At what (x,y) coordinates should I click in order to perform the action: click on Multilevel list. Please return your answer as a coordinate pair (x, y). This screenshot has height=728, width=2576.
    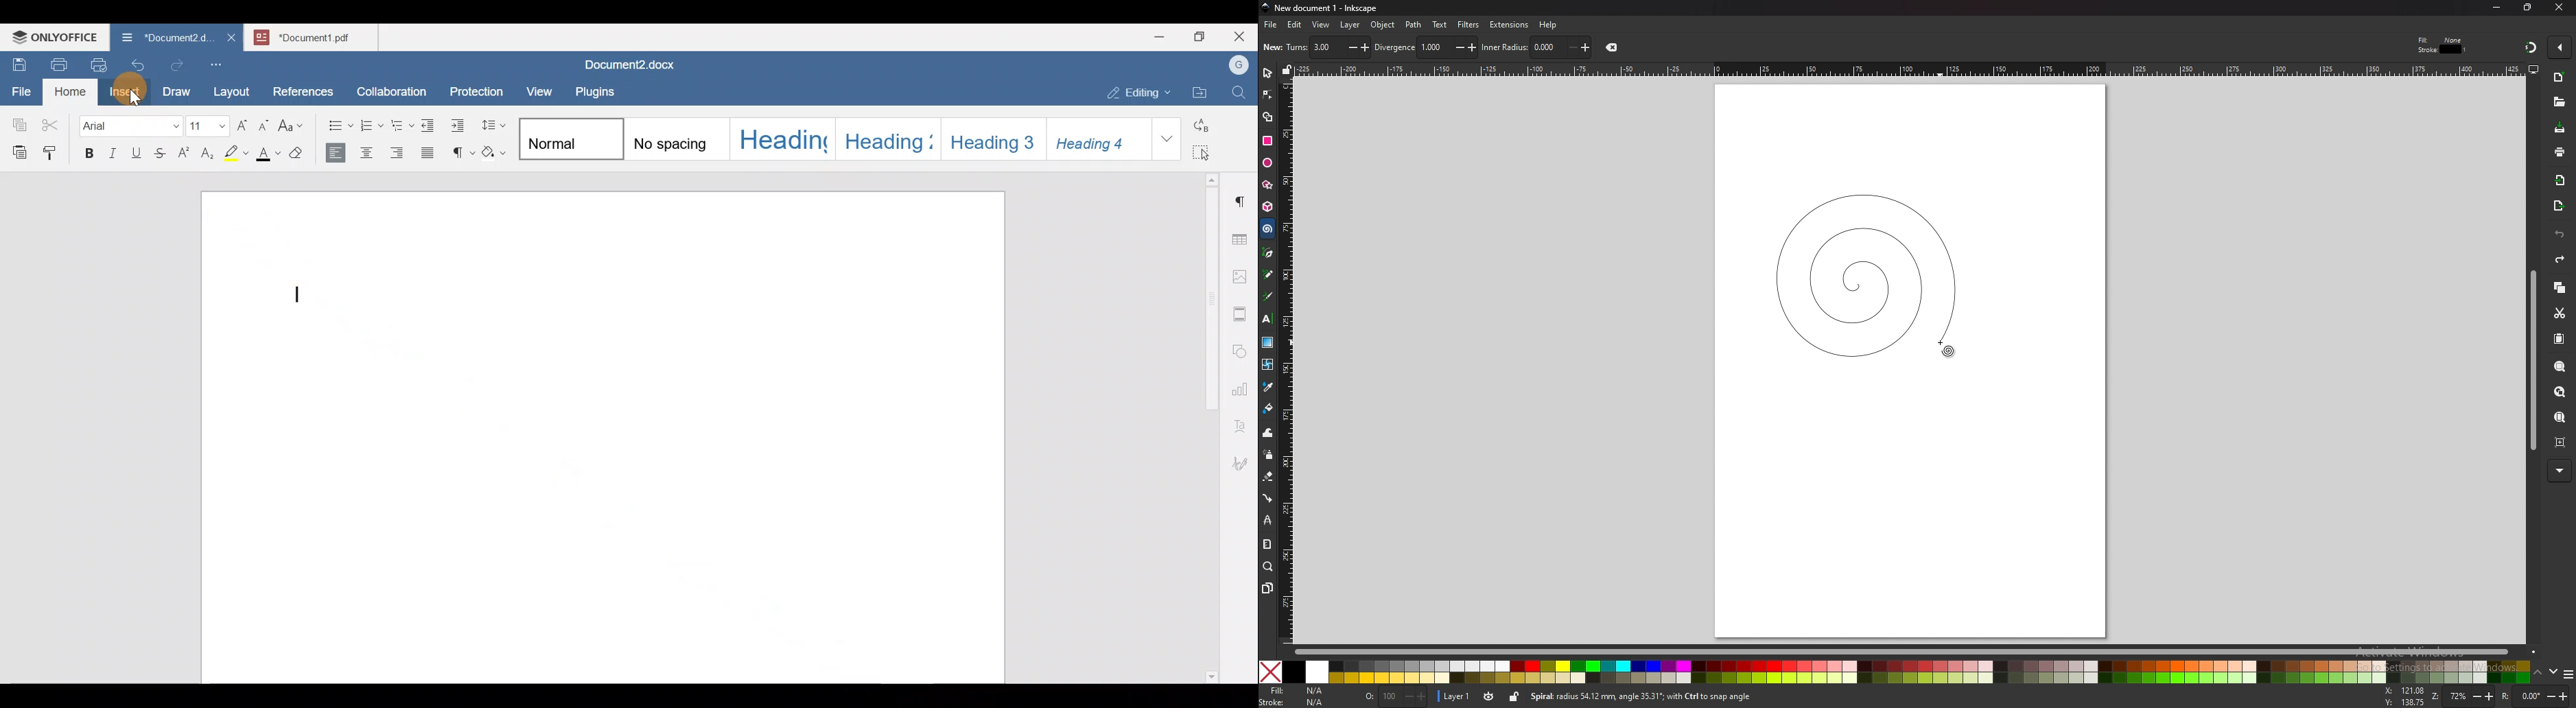
    Looking at the image, I should click on (401, 125).